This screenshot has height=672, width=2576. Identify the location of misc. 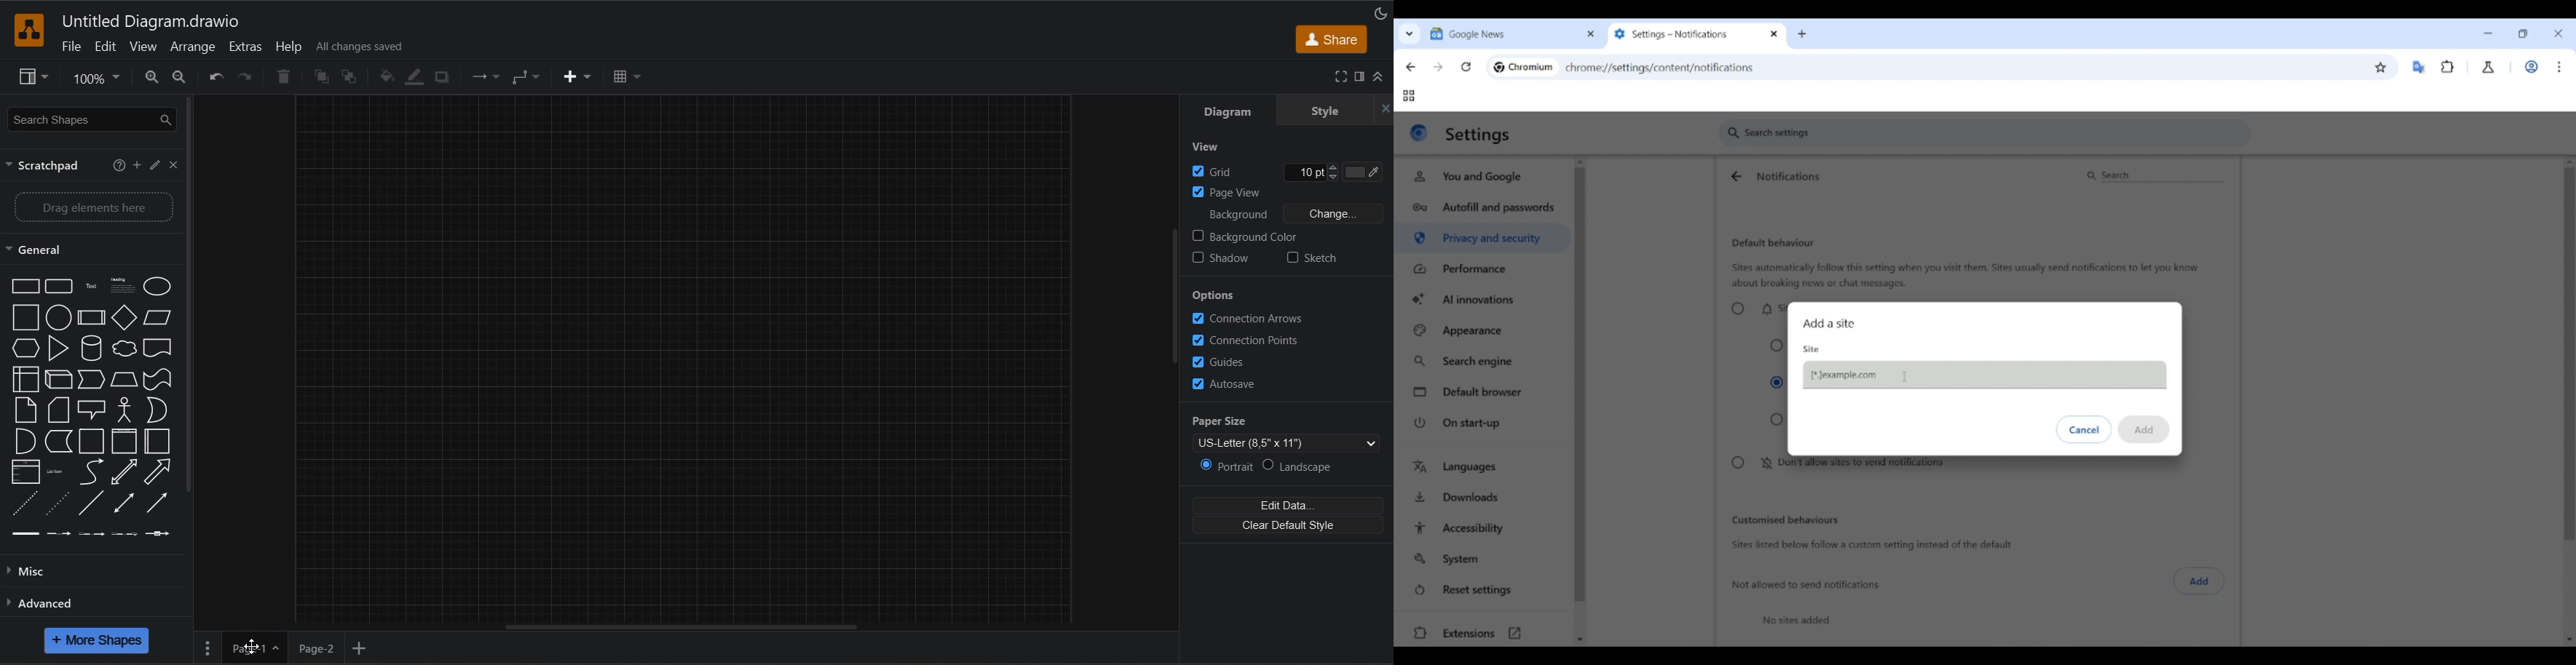
(36, 574).